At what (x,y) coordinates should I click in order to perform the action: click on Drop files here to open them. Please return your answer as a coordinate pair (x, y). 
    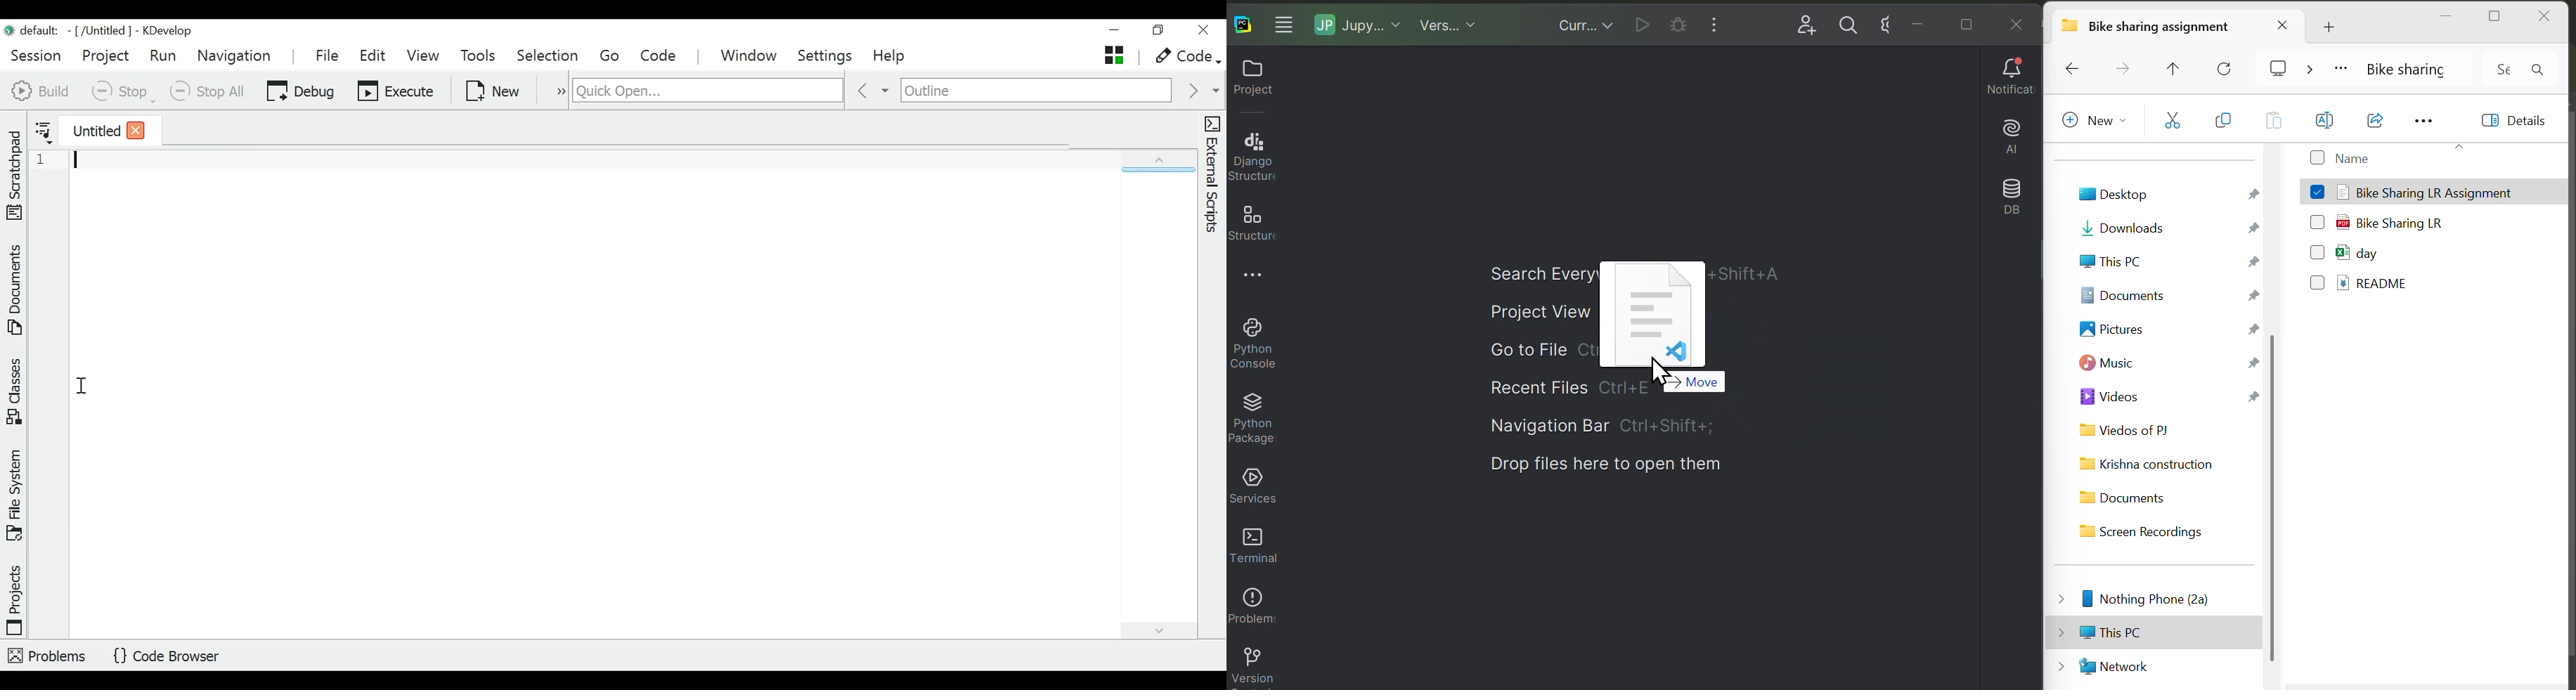
    Looking at the image, I should click on (1630, 468).